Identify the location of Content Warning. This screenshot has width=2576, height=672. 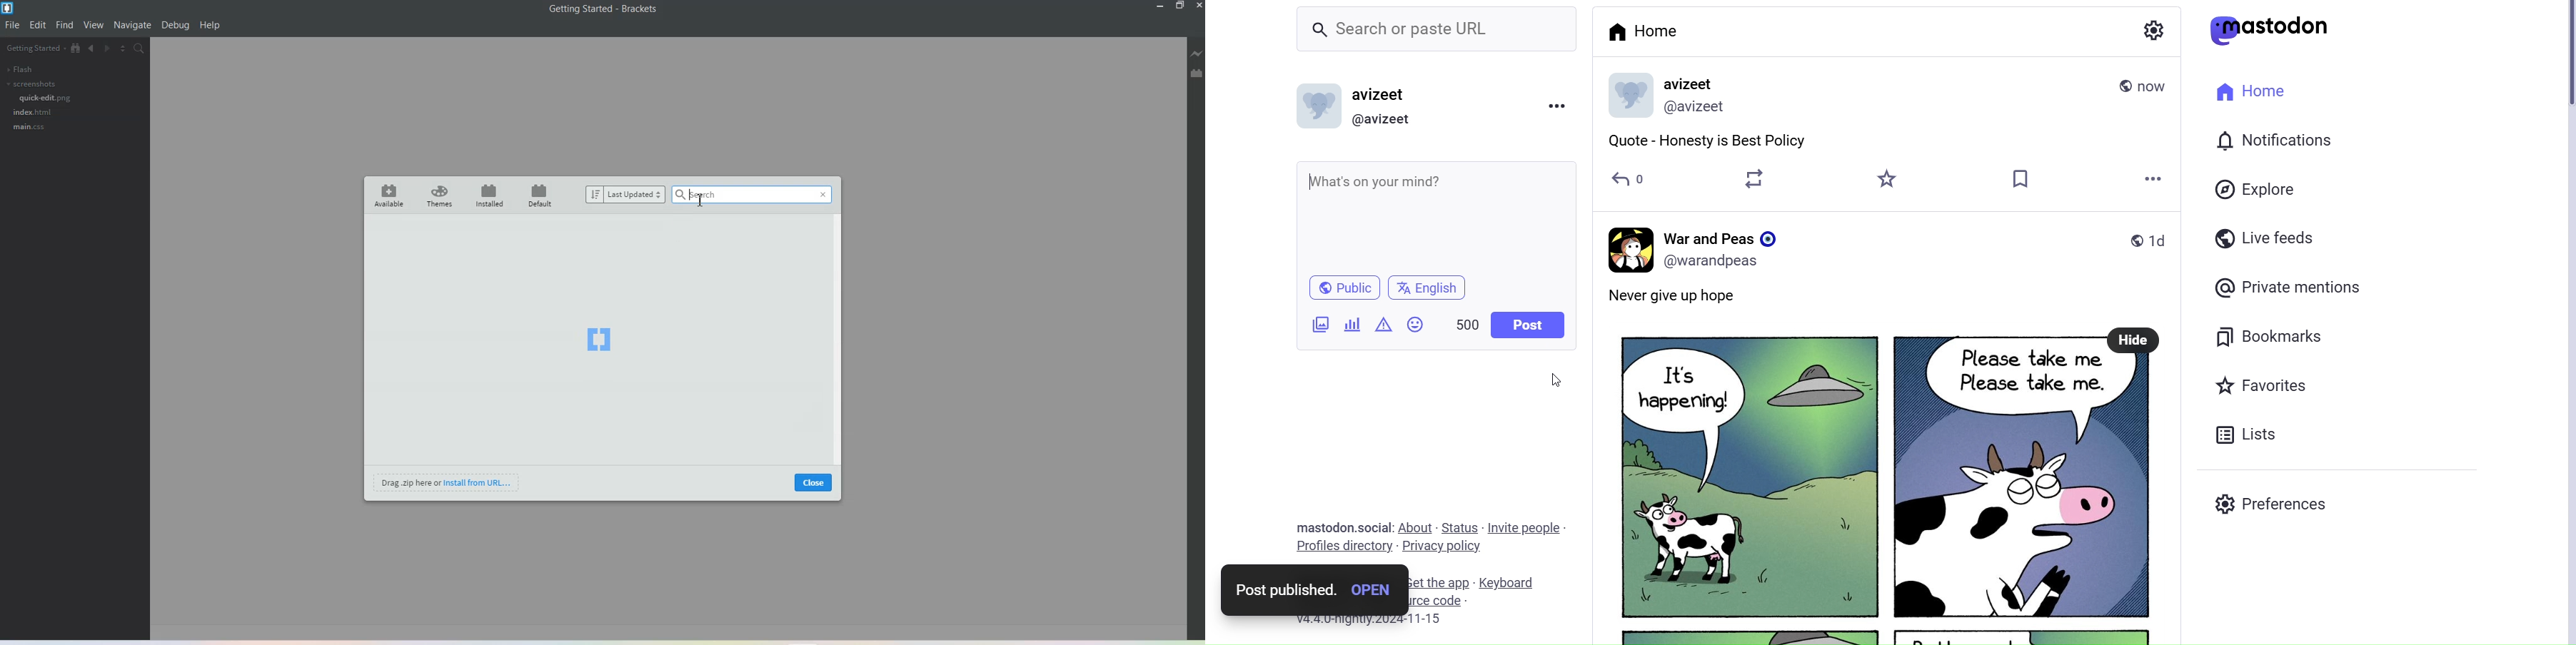
(1380, 325).